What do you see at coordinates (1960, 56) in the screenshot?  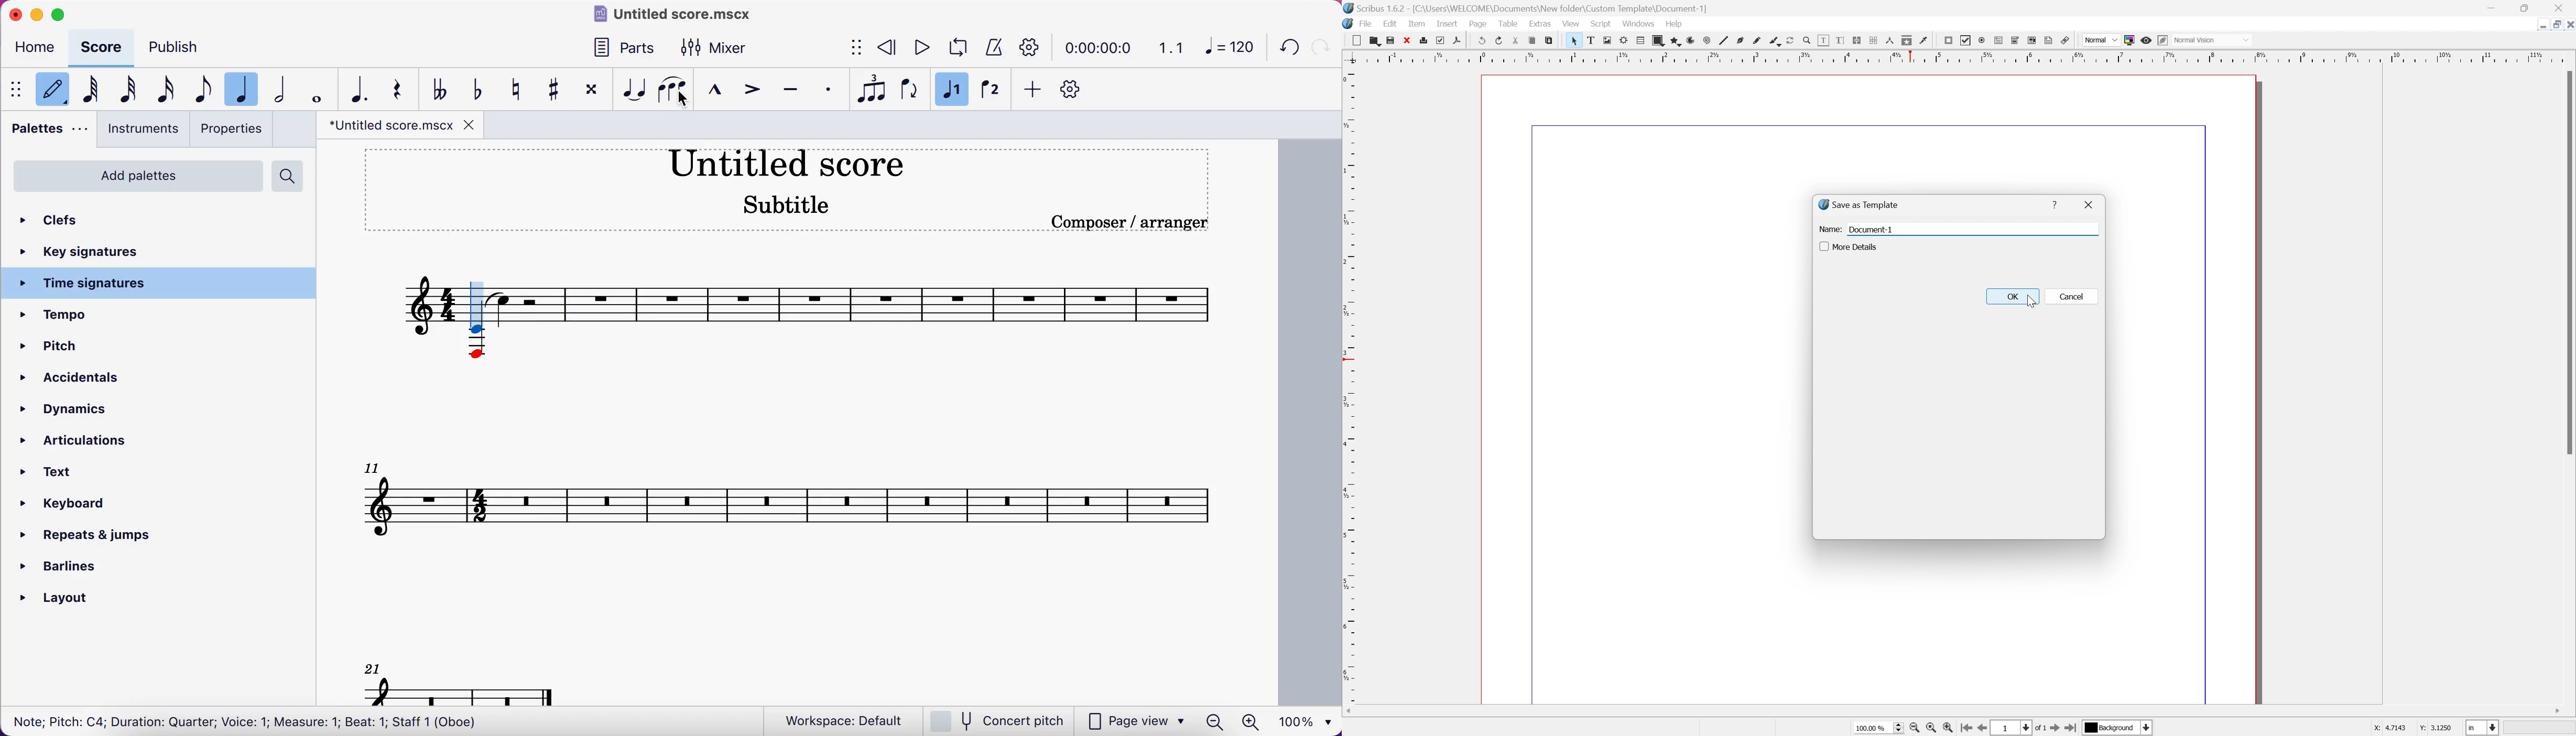 I see `Scale` at bounding box center [1960, 56].